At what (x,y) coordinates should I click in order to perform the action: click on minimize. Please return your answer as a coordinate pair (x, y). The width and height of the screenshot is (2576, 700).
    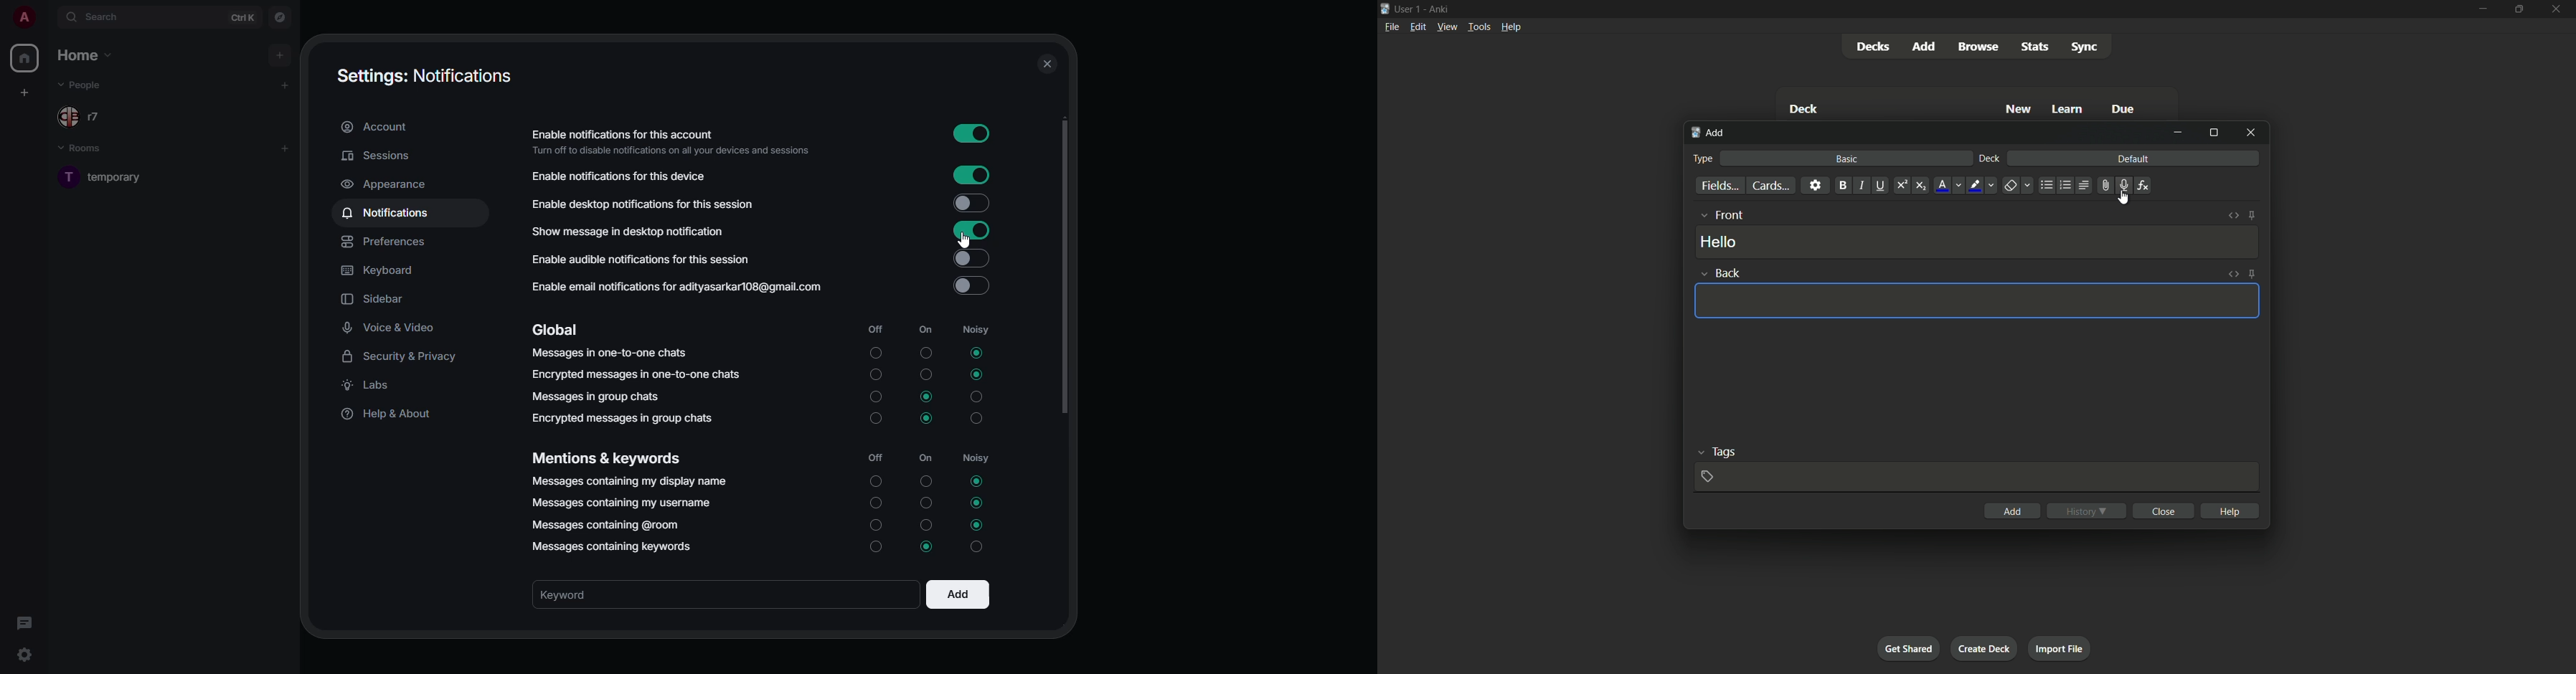
    Looking at the image, I should click on (2178, 132).